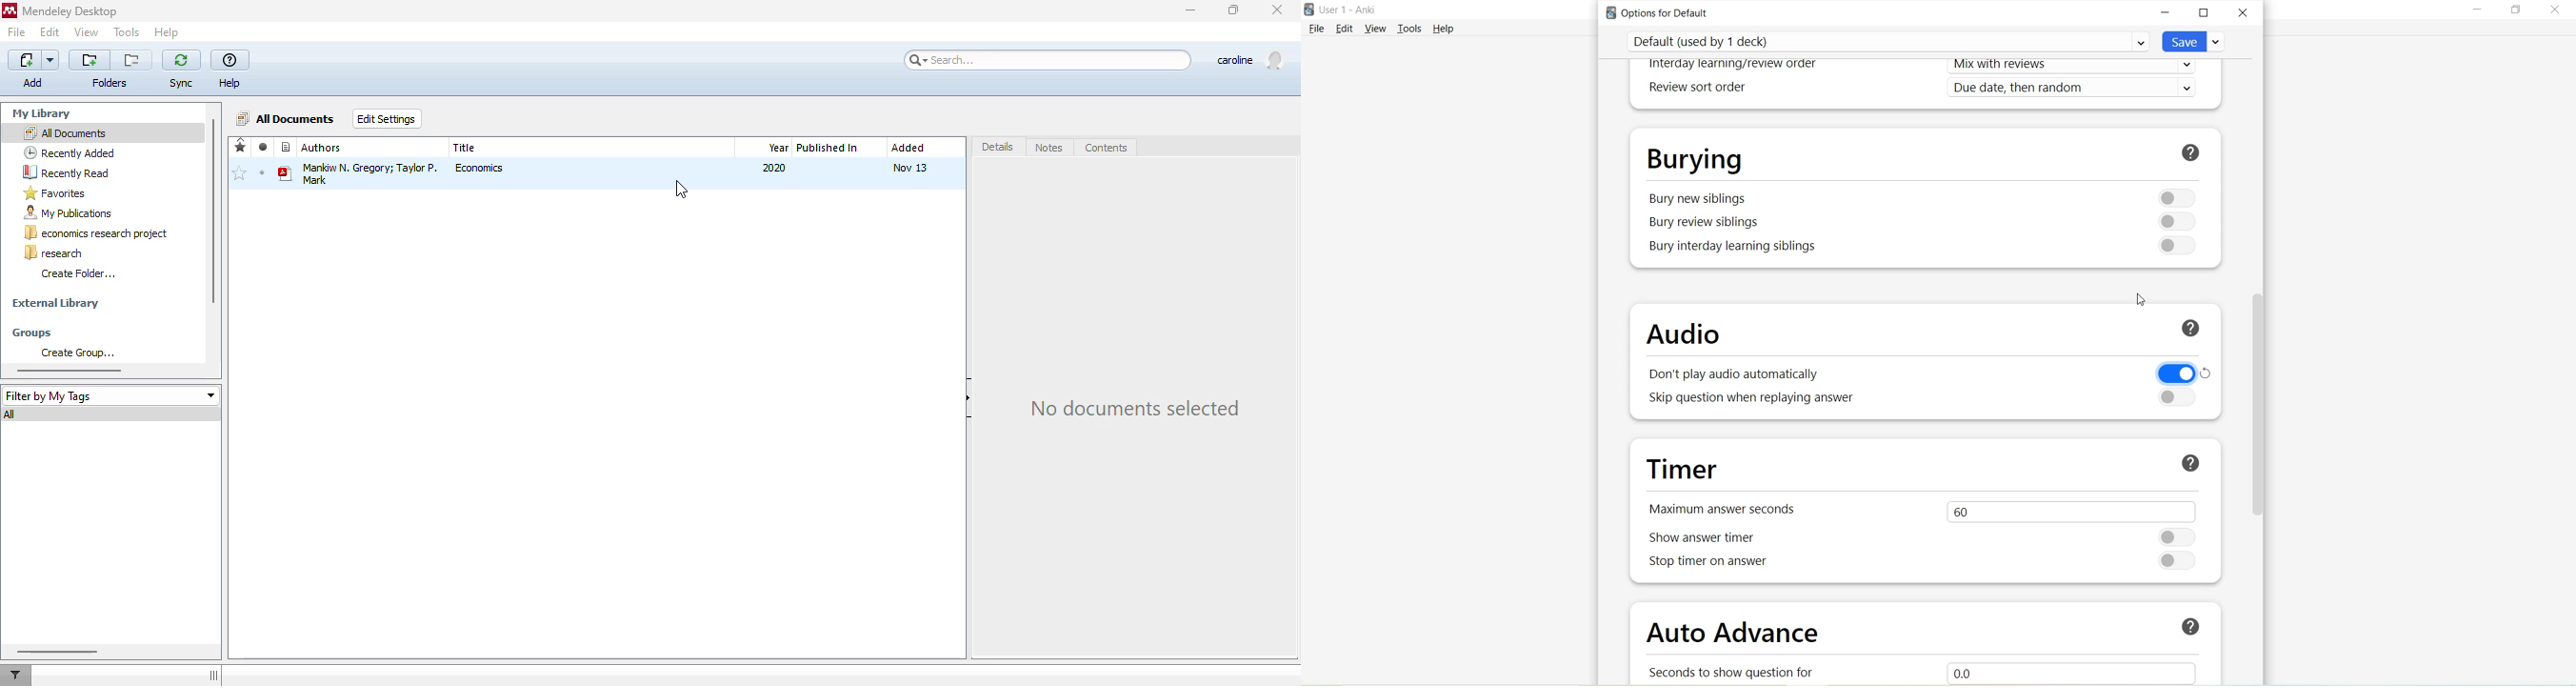 This screenshot has width=2576, height=700. Describe the element at coordinates (12, 414) in the screenshot. I see `all` at that location.